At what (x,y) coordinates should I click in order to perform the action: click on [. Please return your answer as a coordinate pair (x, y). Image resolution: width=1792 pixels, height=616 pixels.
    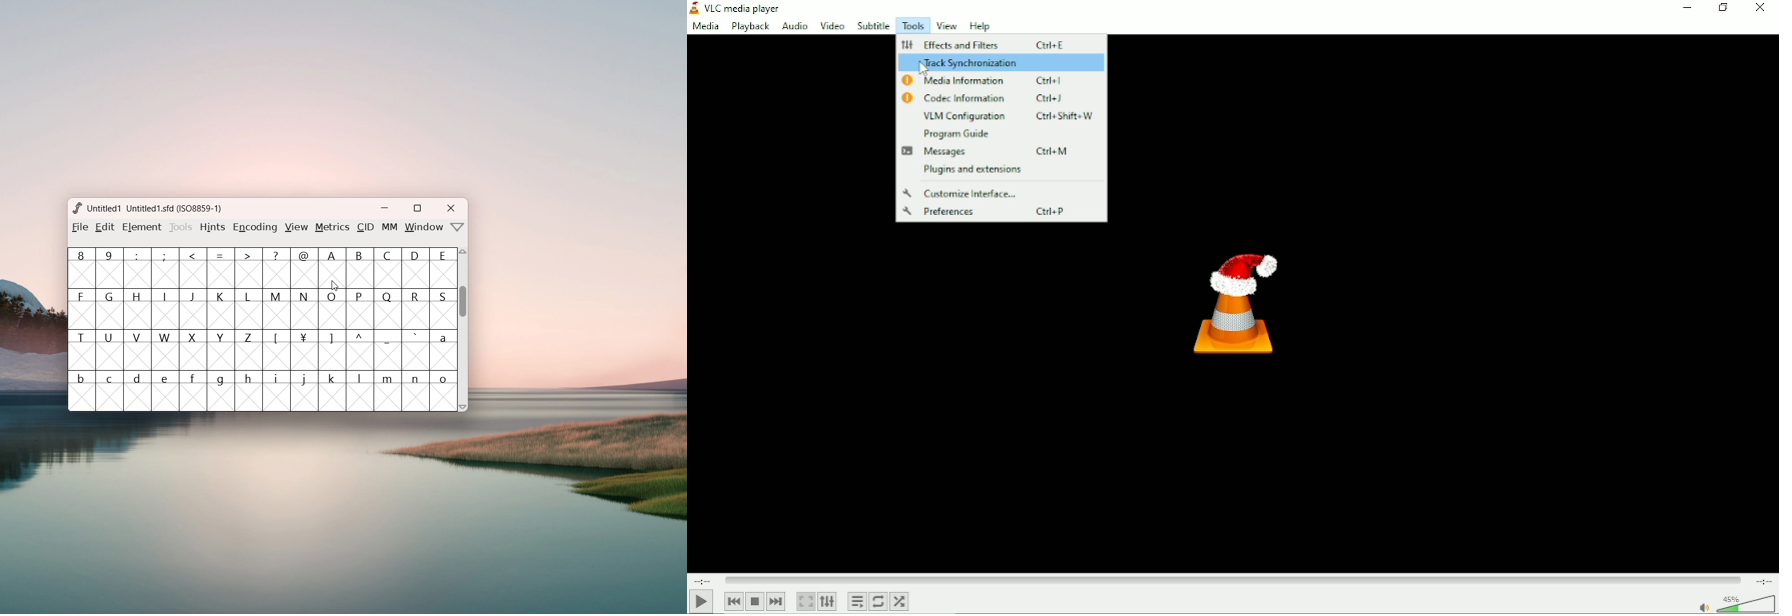
    Looking at the image, I should click on (277, 351).